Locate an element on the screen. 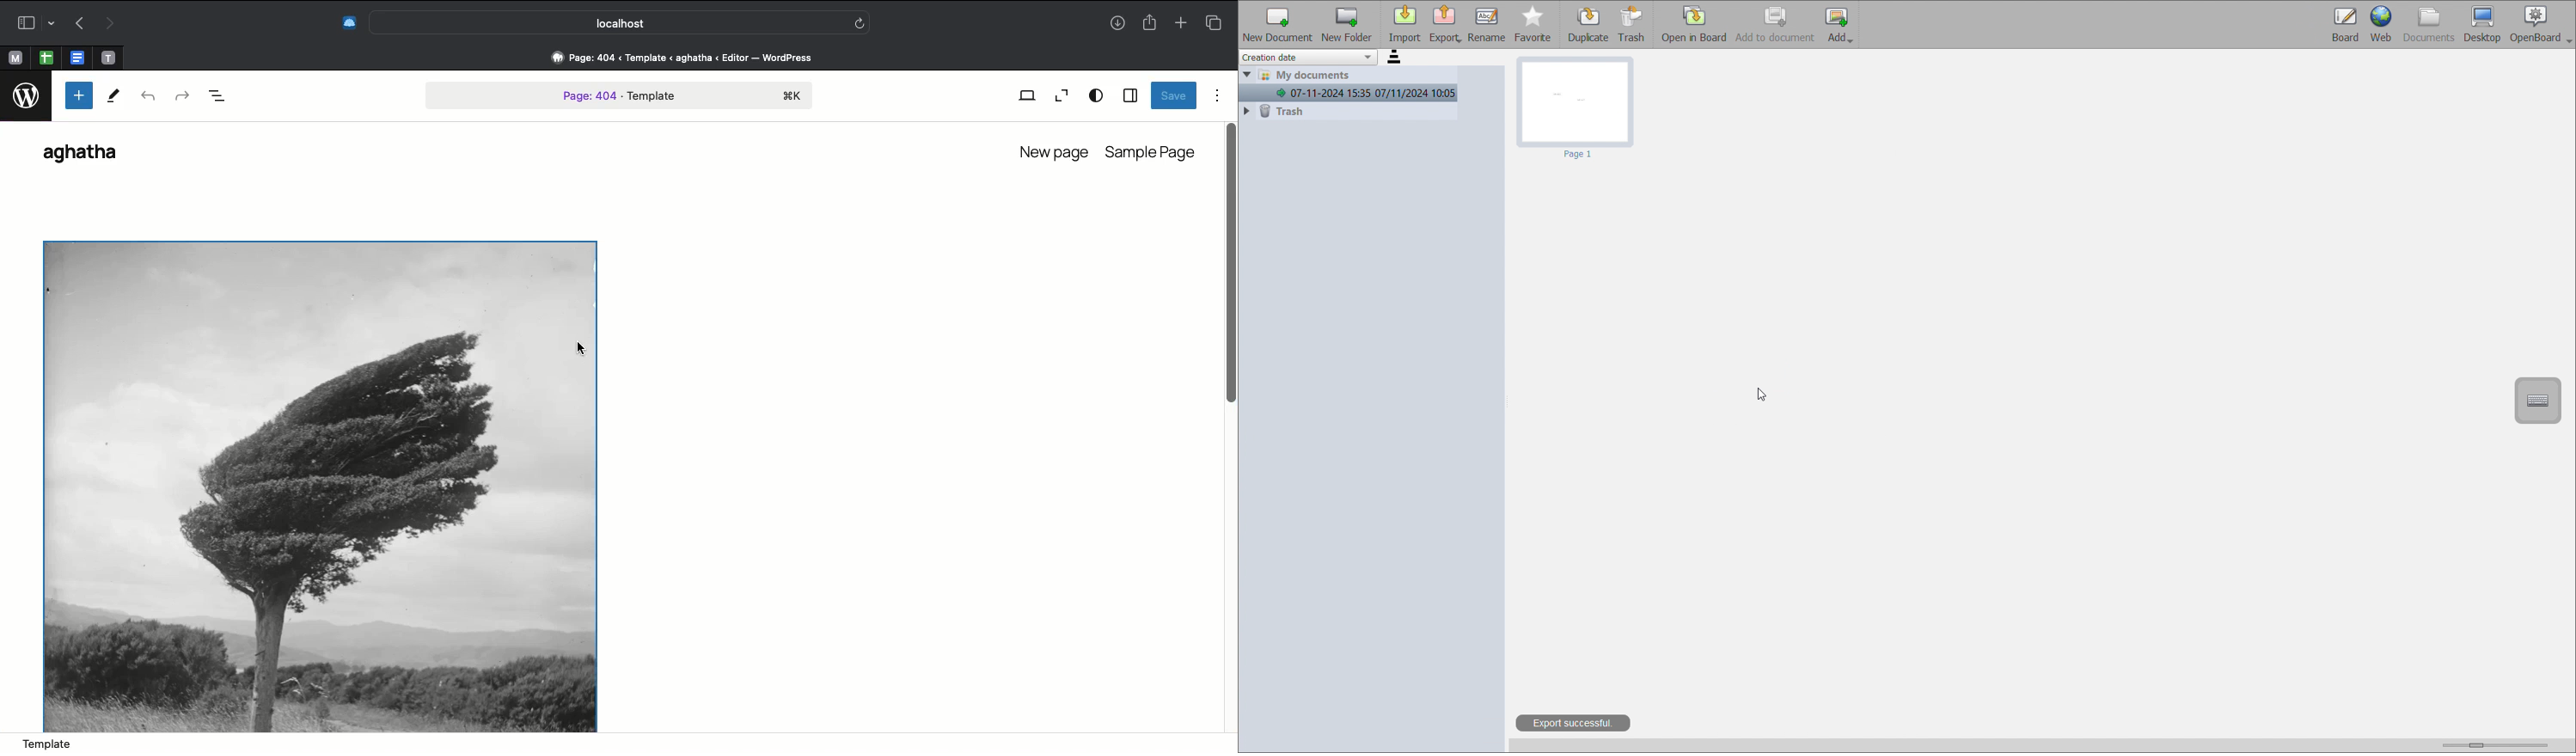 The height and width of the screenshot is (756, 2576). Sidebar is located at coordinates (1129, 95).